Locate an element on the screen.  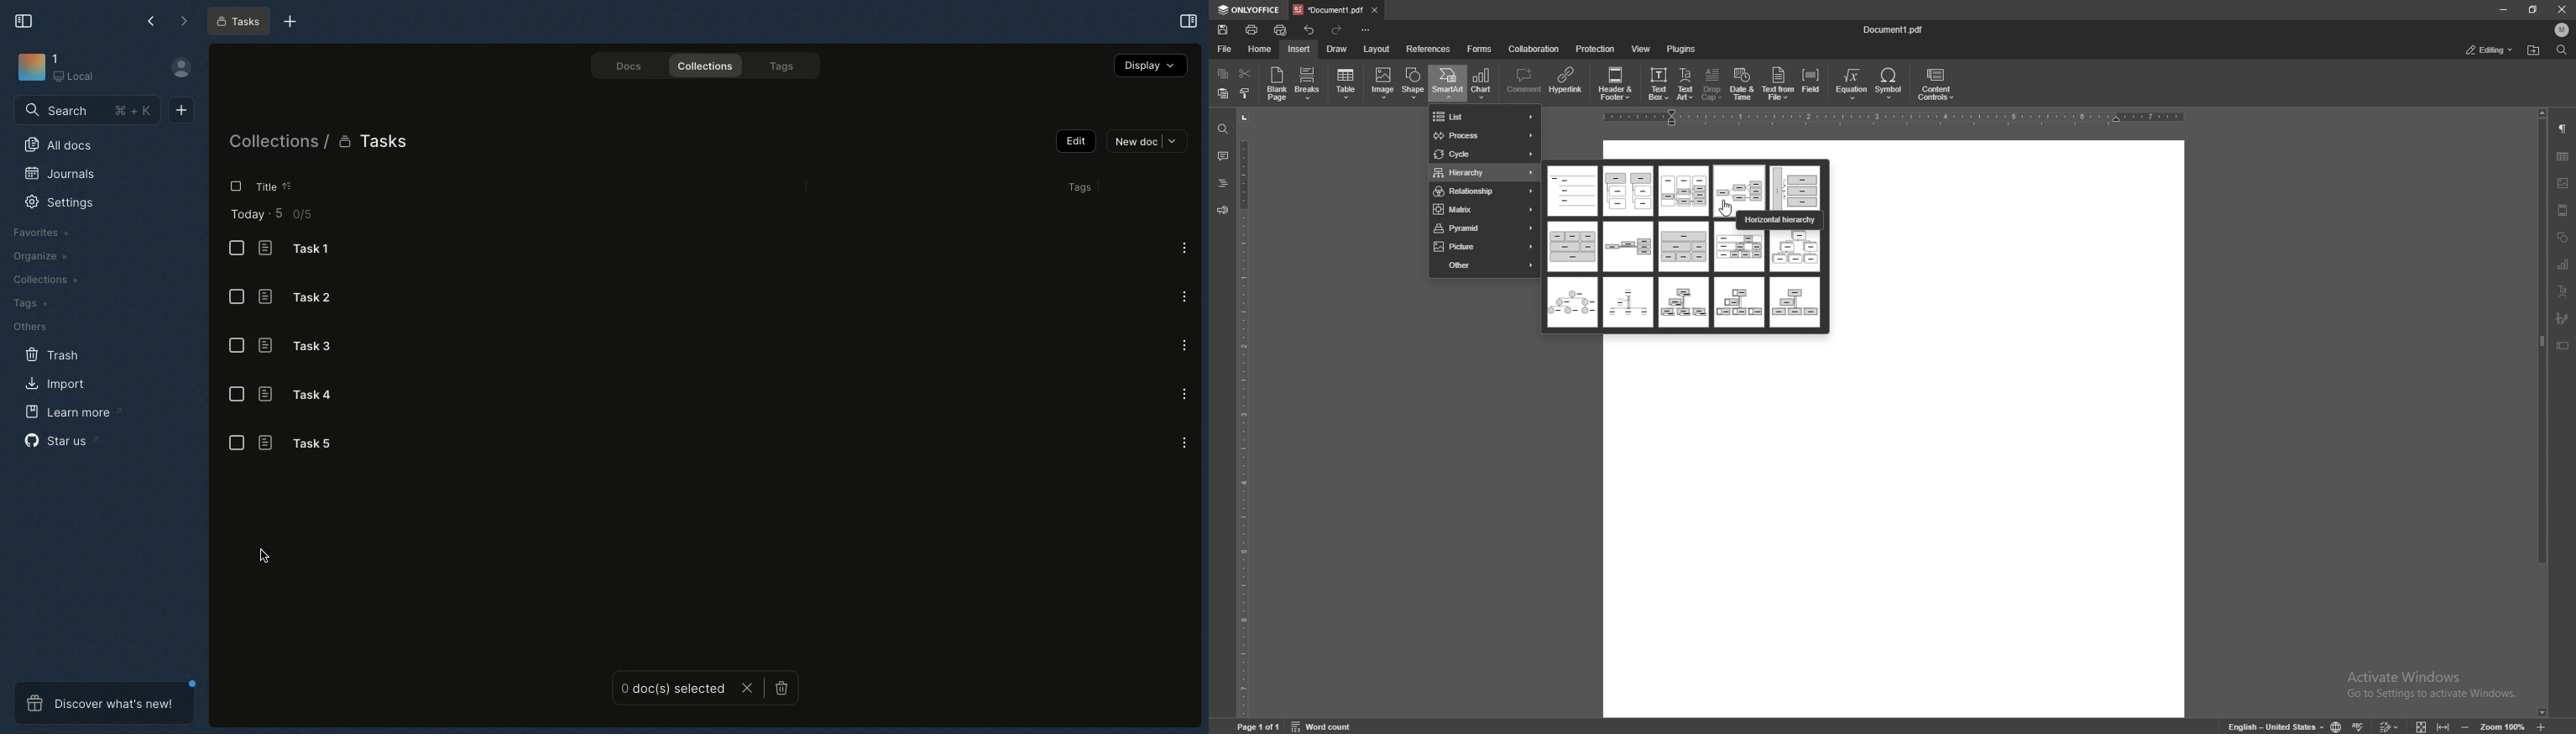
text art is located at coordinates (1687, 84).